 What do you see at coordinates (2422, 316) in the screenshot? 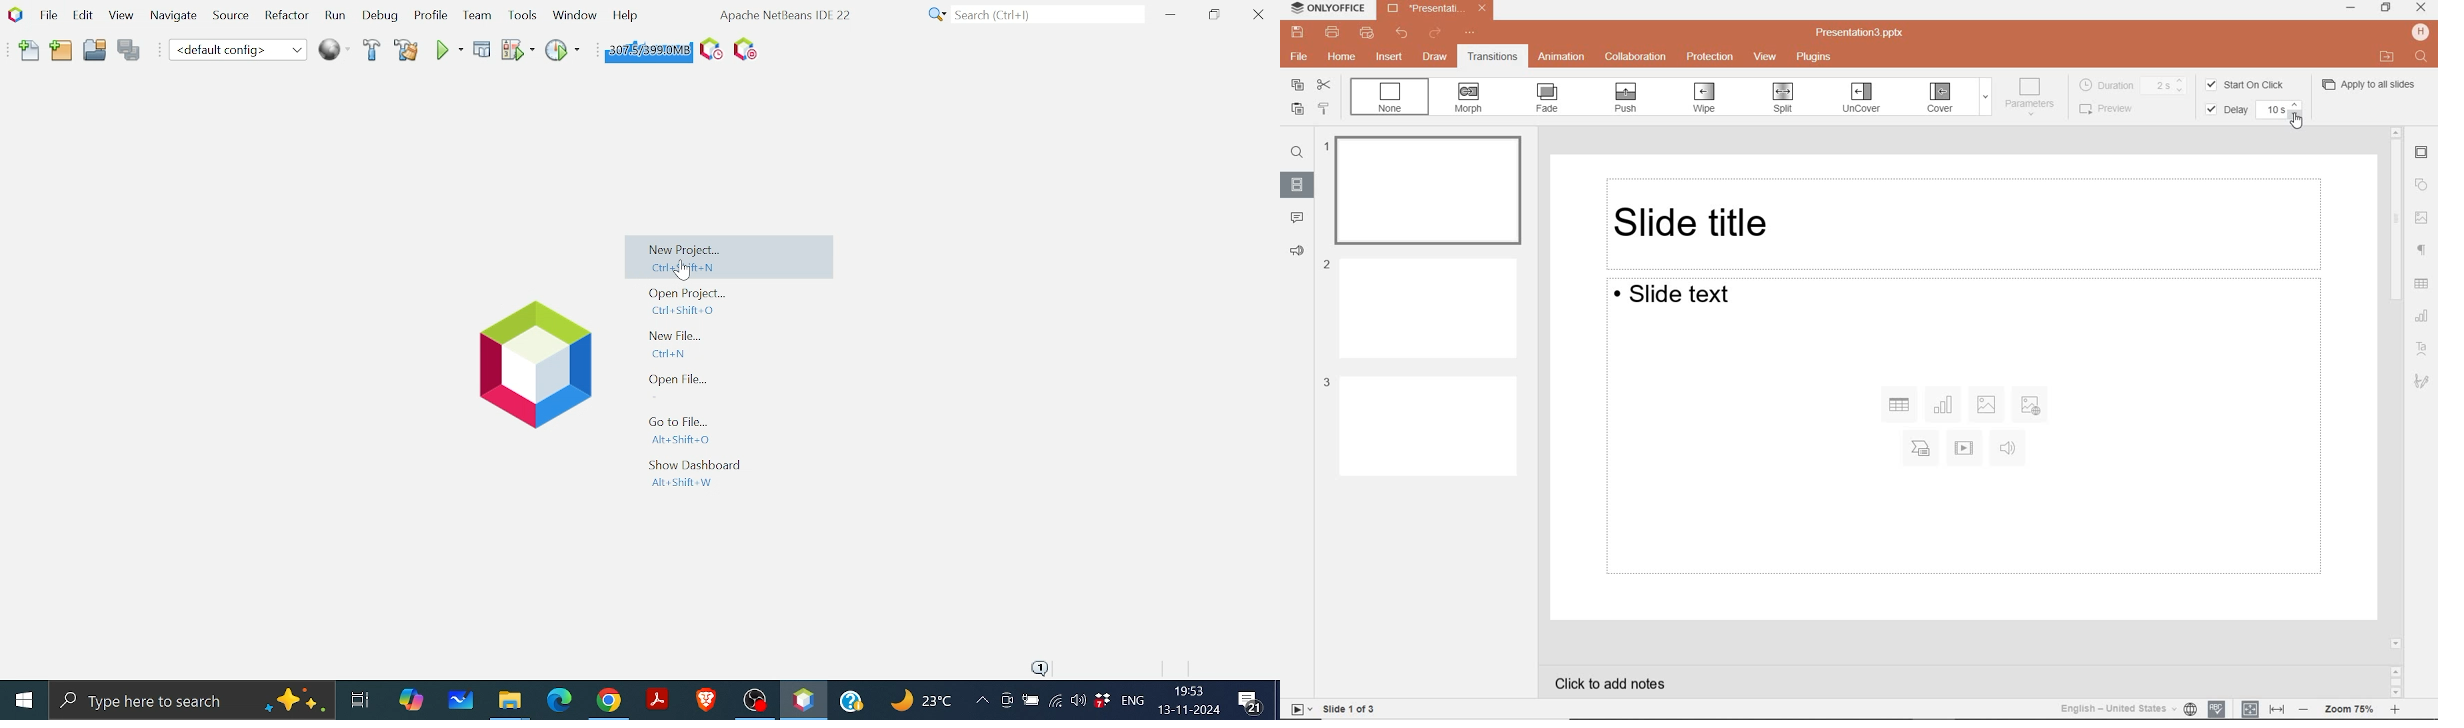
I see `chart settings` at bounding box center [2422, 316].